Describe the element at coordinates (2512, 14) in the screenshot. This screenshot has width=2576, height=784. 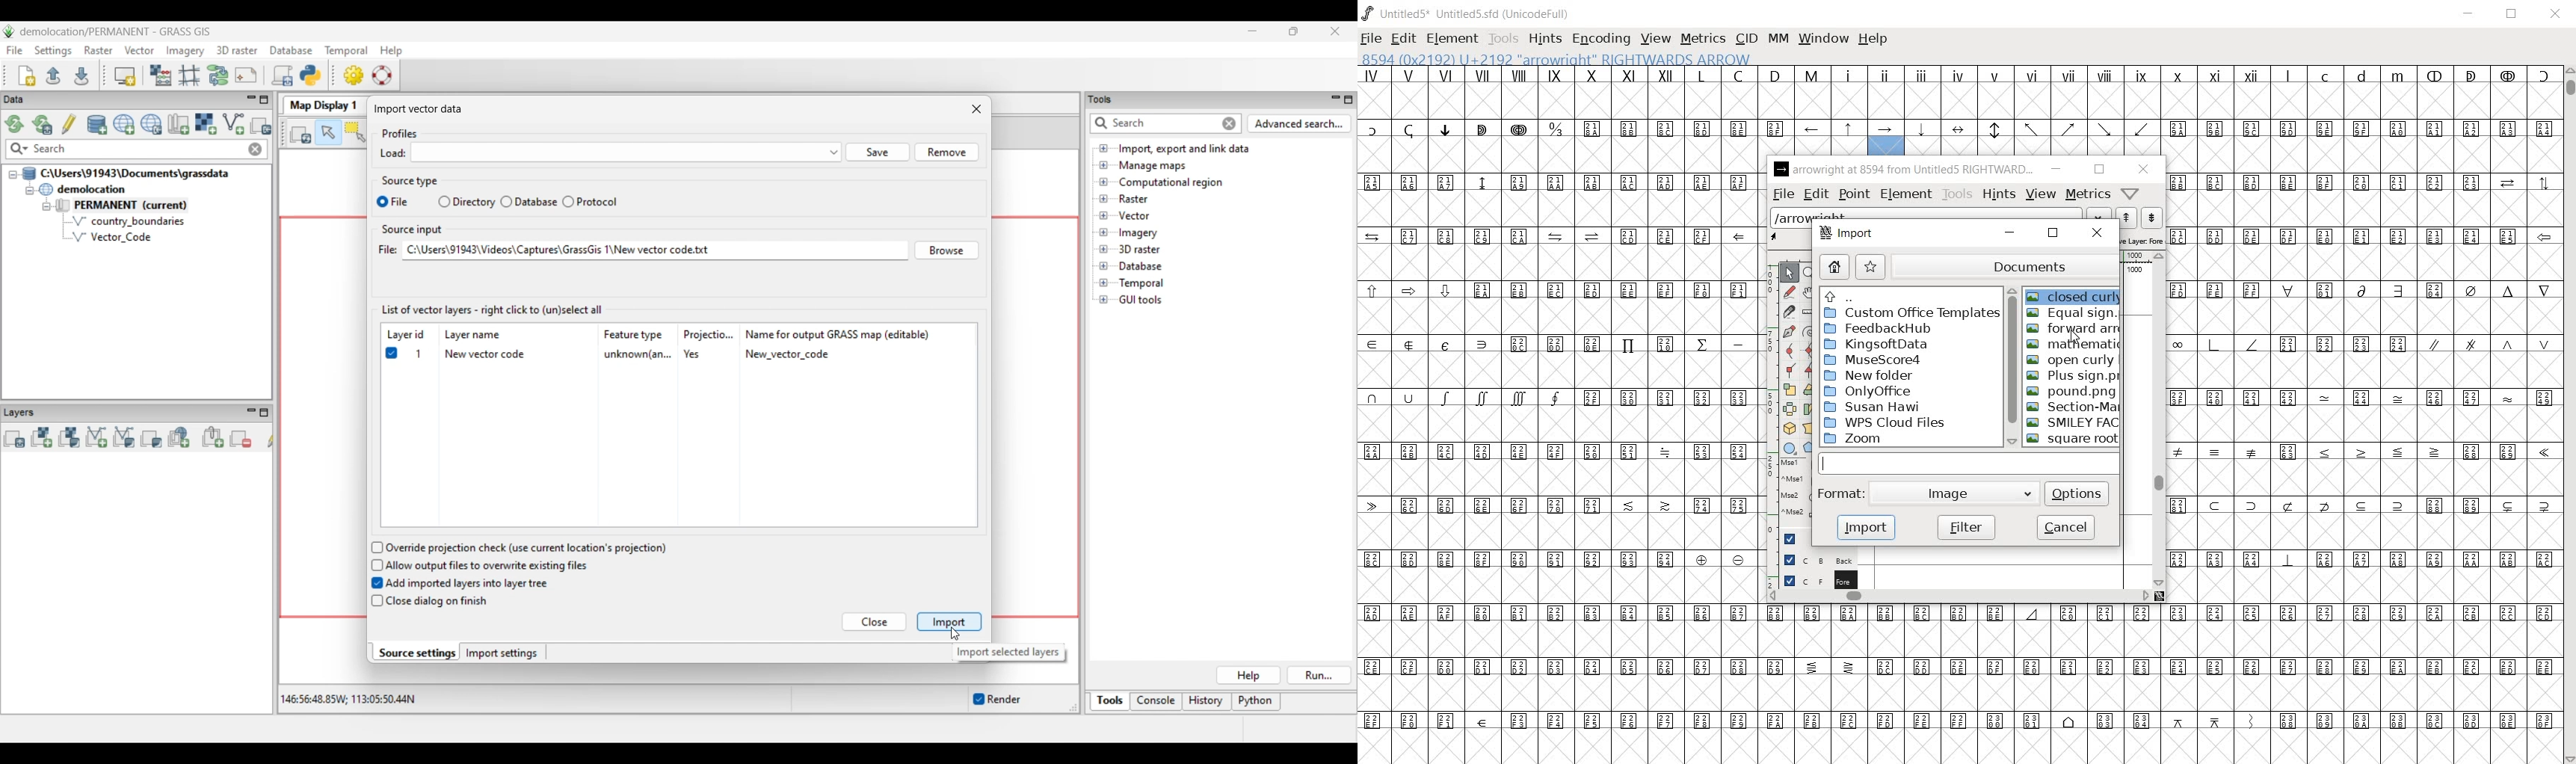
I see `RESTORE DOWN` at that location.